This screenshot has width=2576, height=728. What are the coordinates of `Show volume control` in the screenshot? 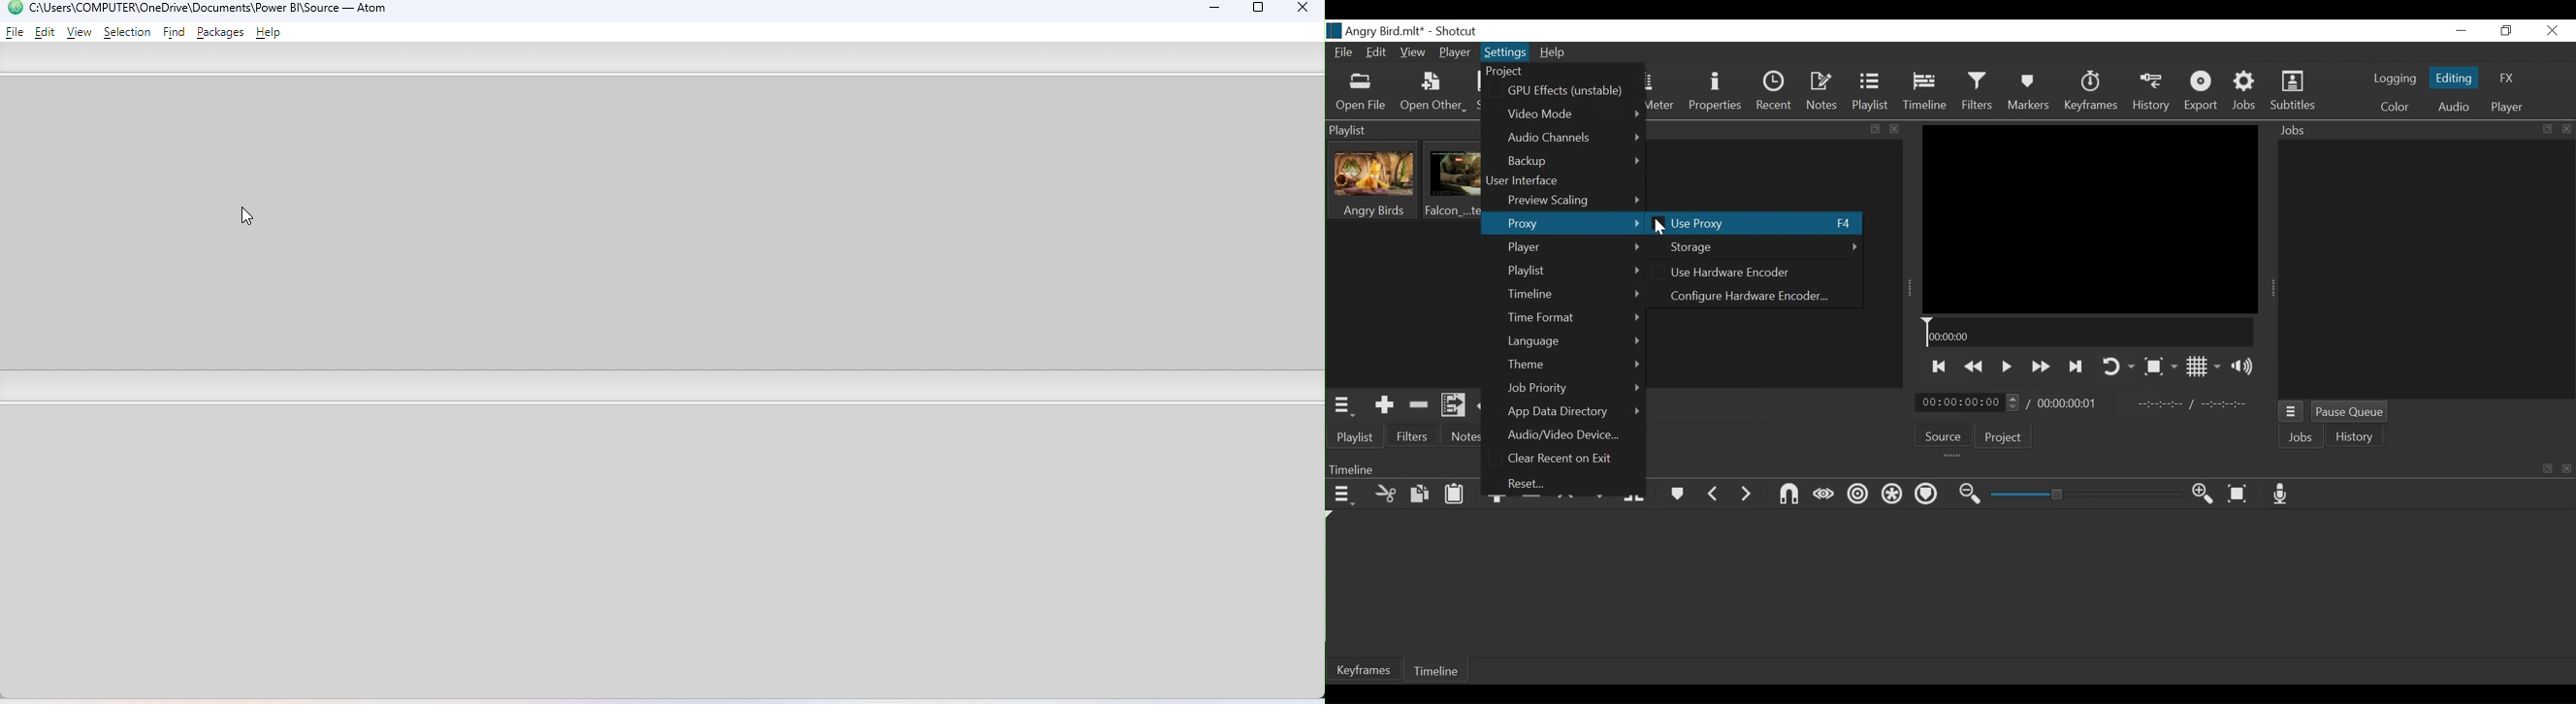 It's located at (2243, 366).